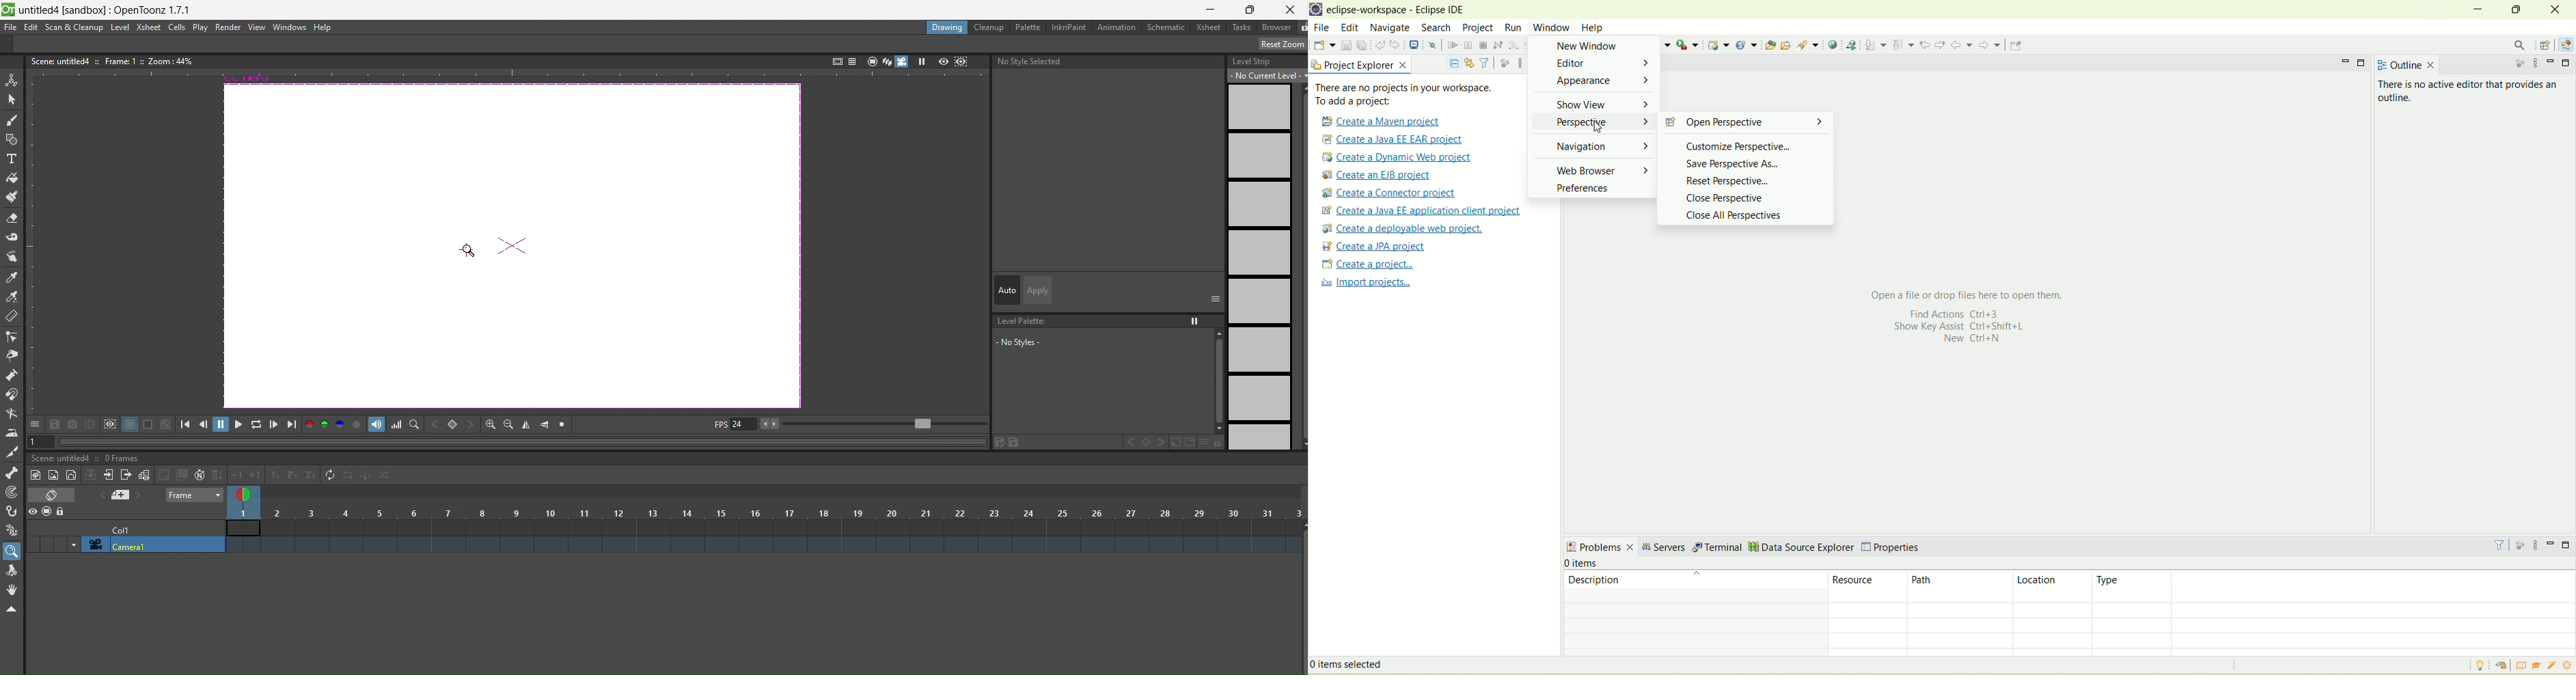  I want to click on focus on active task, so click(2521, 546).